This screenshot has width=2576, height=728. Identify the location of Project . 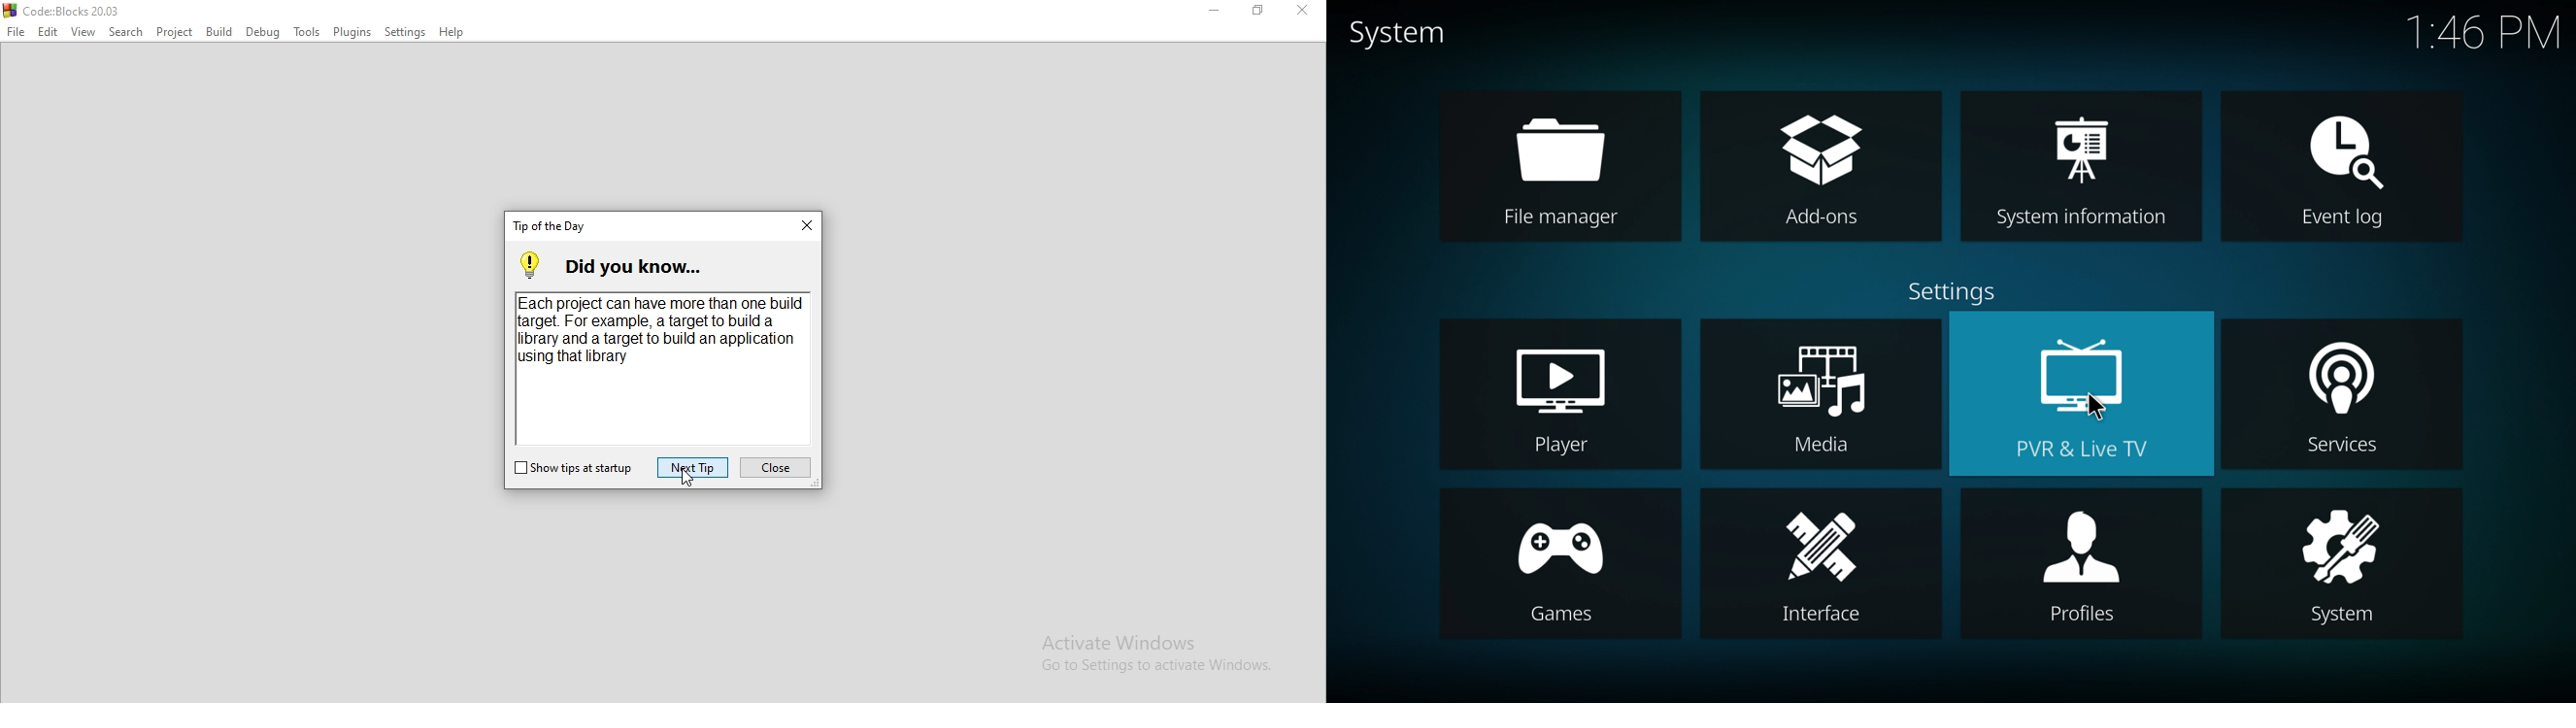
(173, 32).